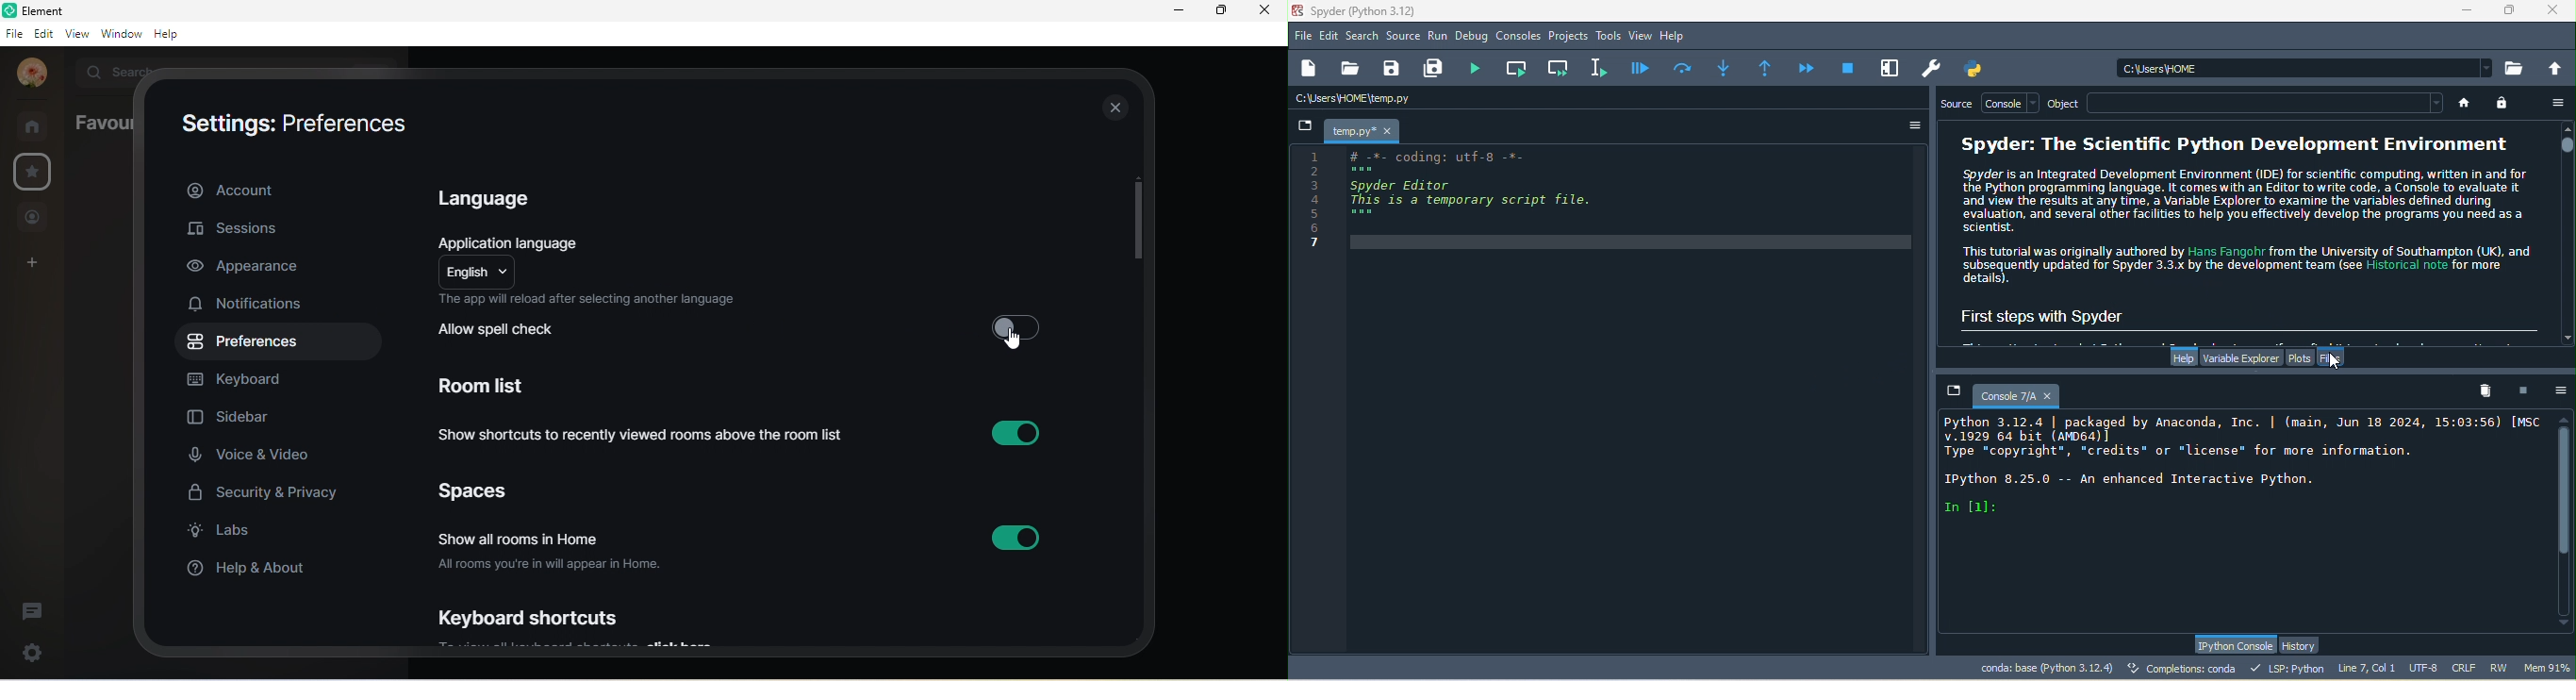 The height and width of the screenshot is (700, 2576). I want to click on room list, so click(486, 386).